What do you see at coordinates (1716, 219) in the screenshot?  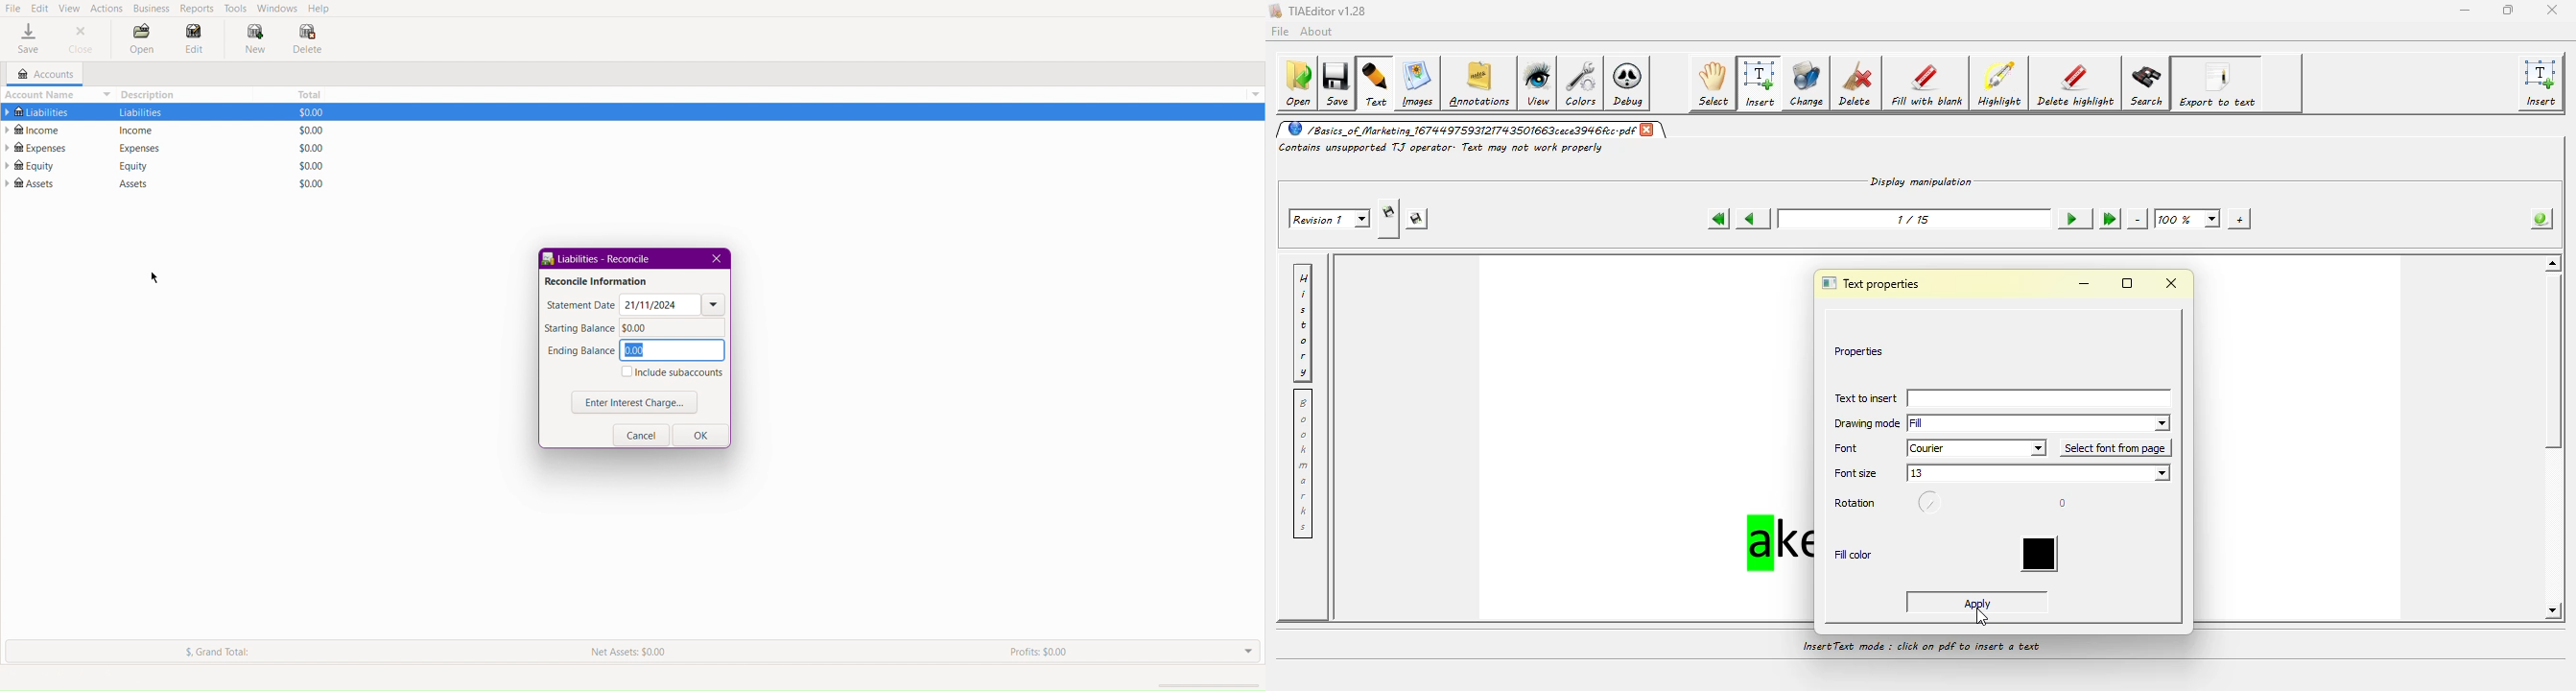 I see `first page` at bounding box center [1716, 219].